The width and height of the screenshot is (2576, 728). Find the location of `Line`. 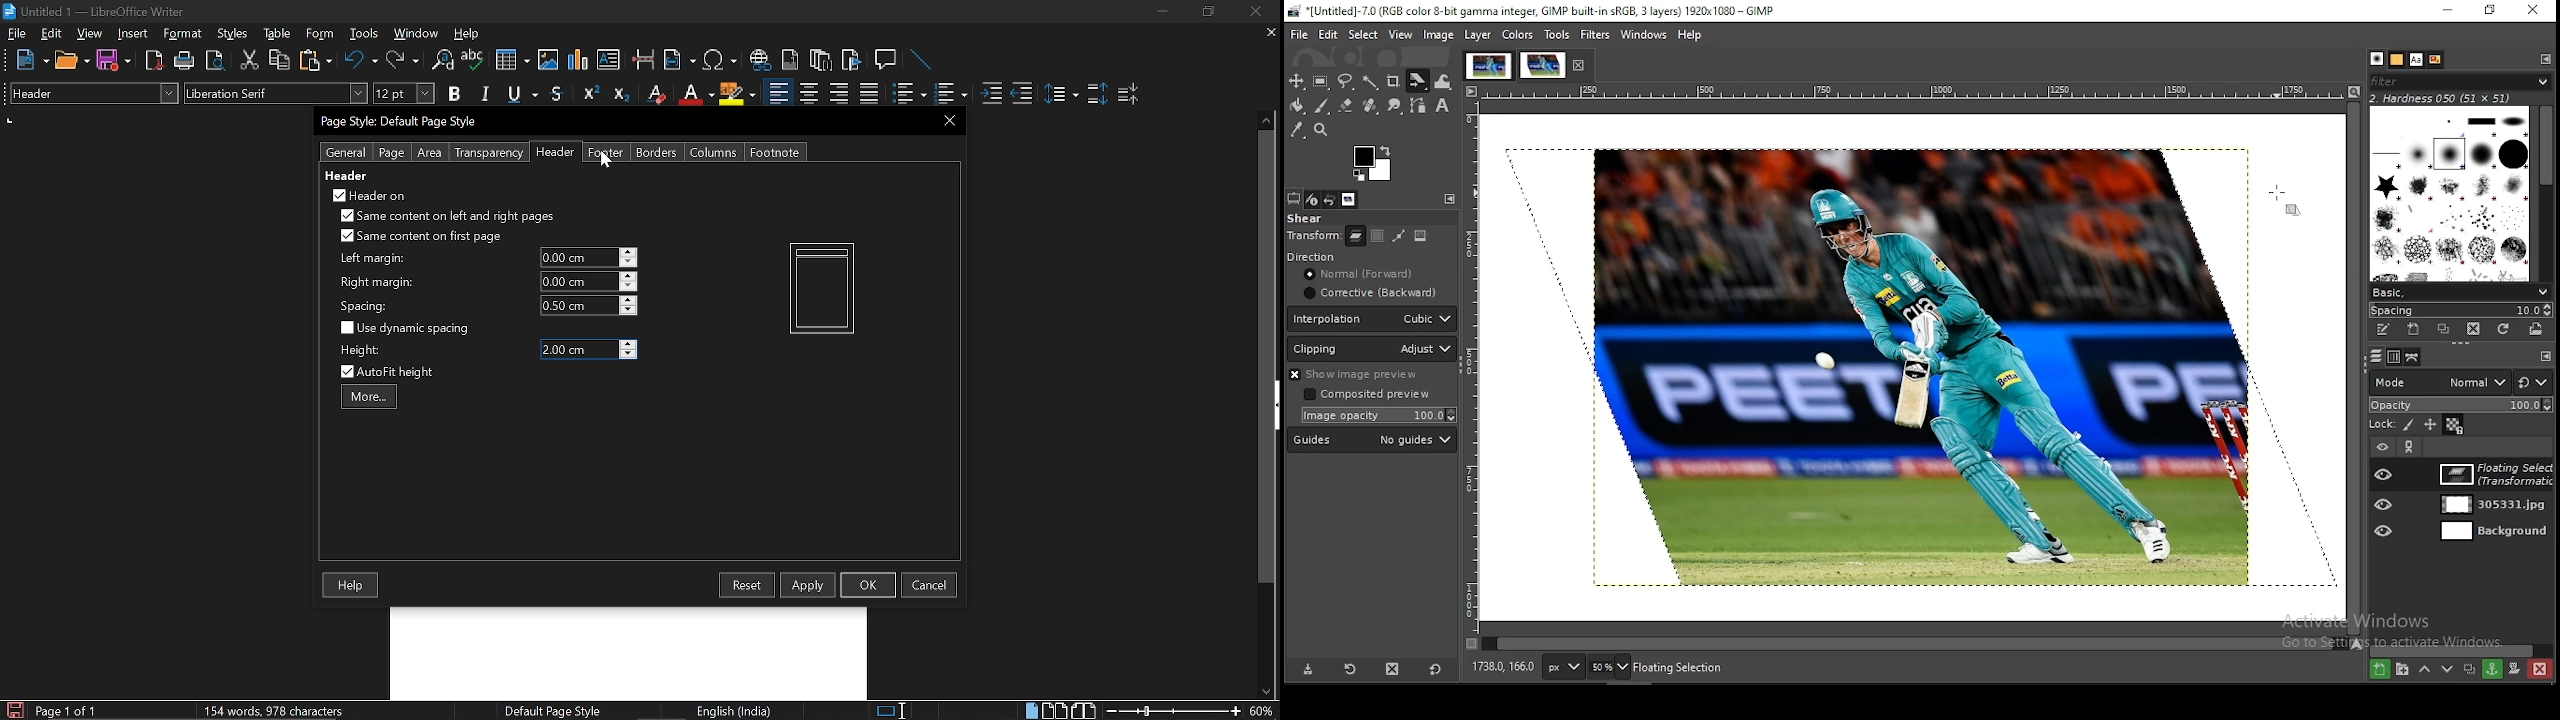

Line is located at coordinates (922, 61).